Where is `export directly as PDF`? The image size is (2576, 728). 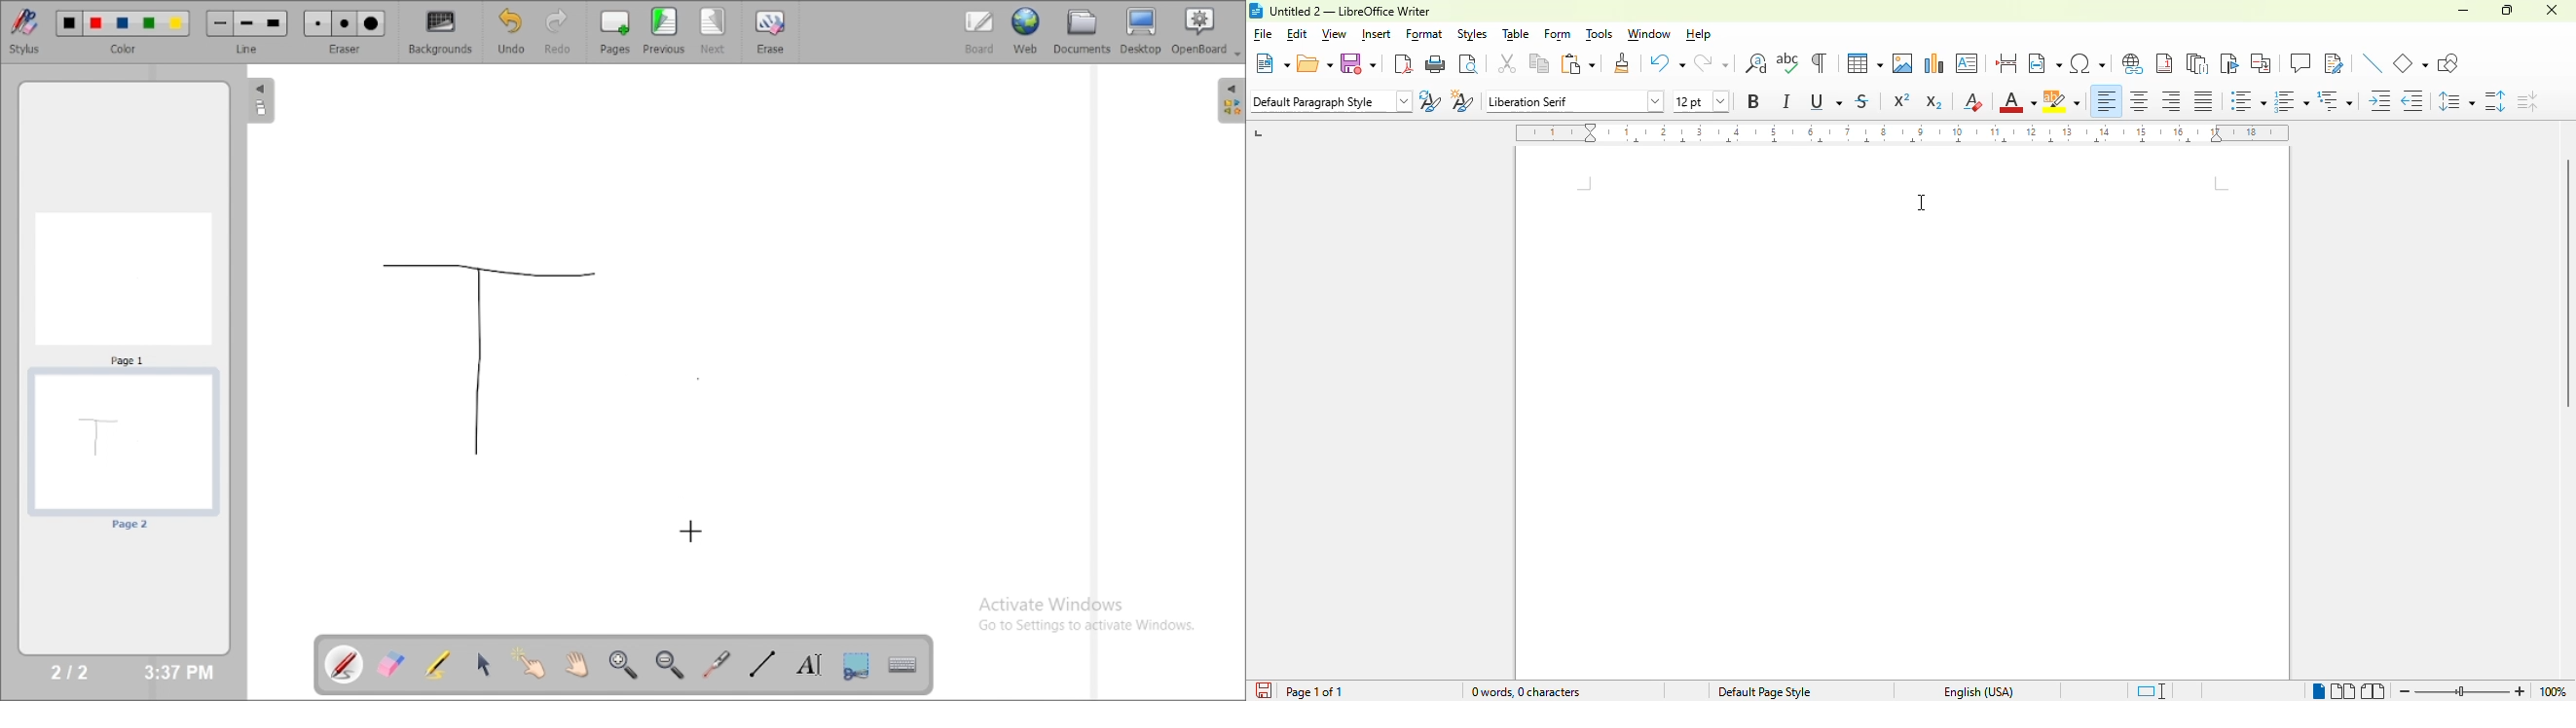 export directly as PDF is located at coordinates (1404, 64).